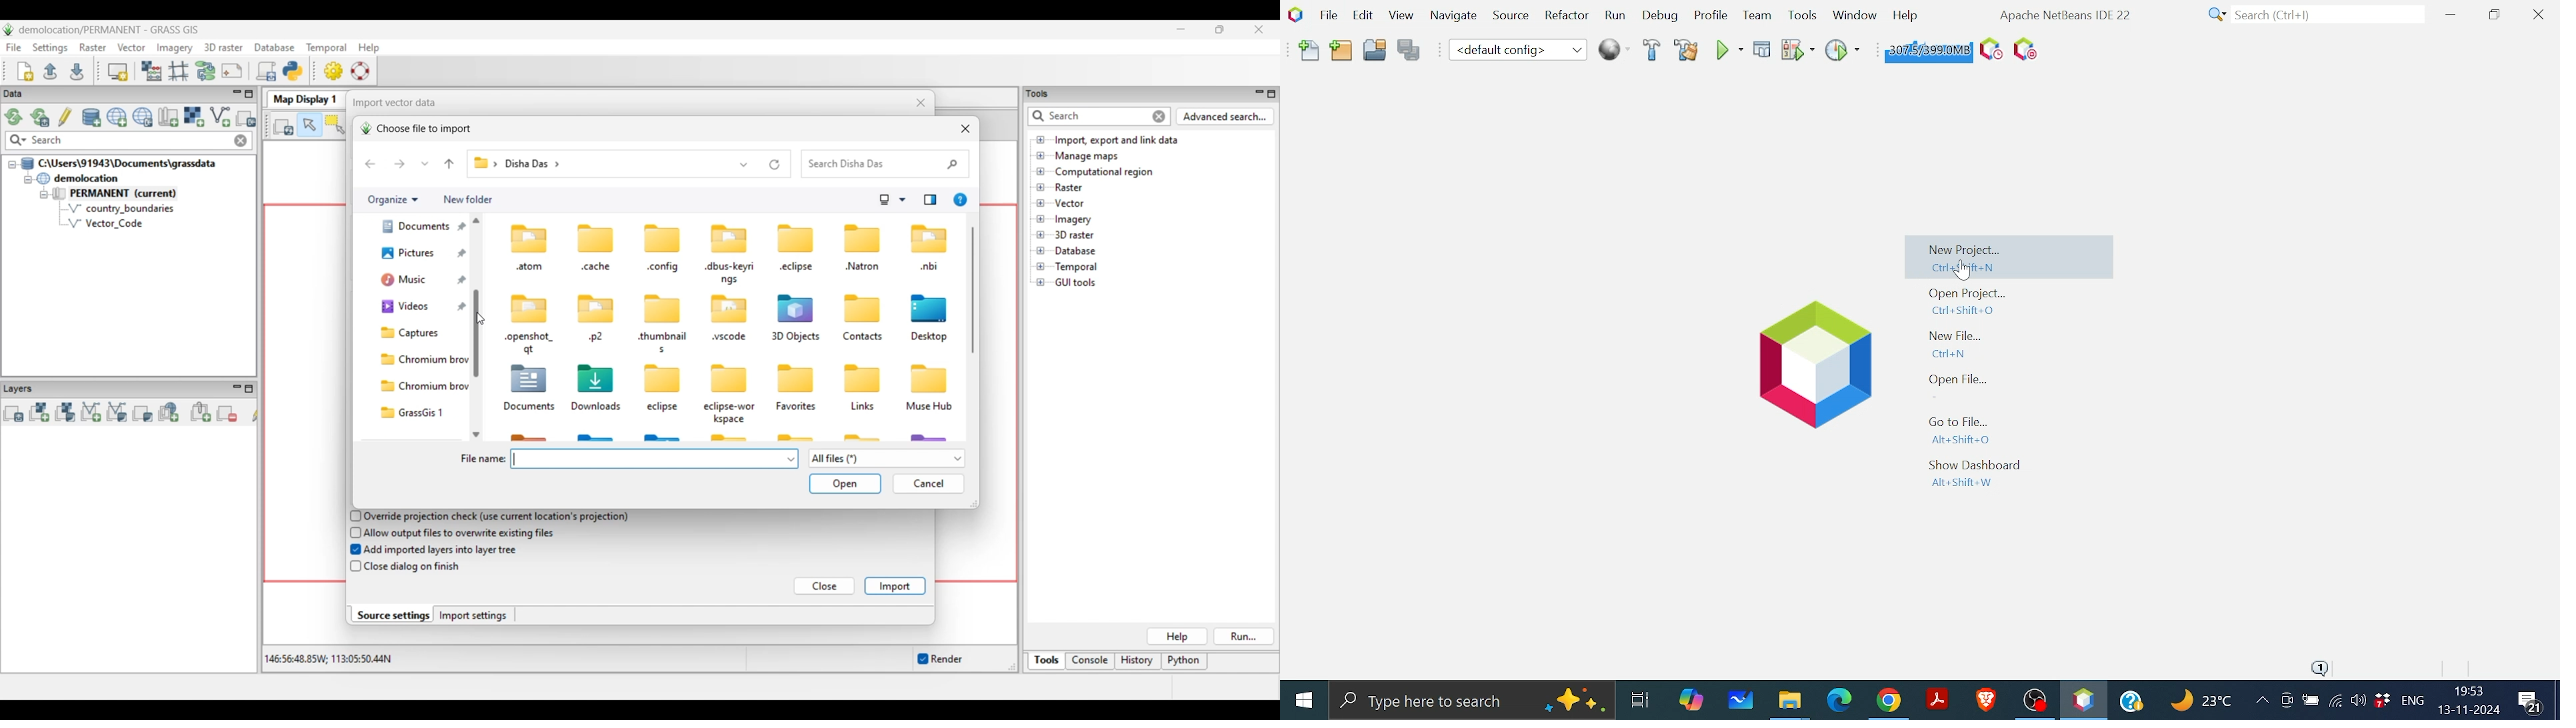 Image resolution: width=2576 pixels, height=728 pixels. Describe the element at coordinates (1728, 50) in the screenshot. I see `Run` at that location.